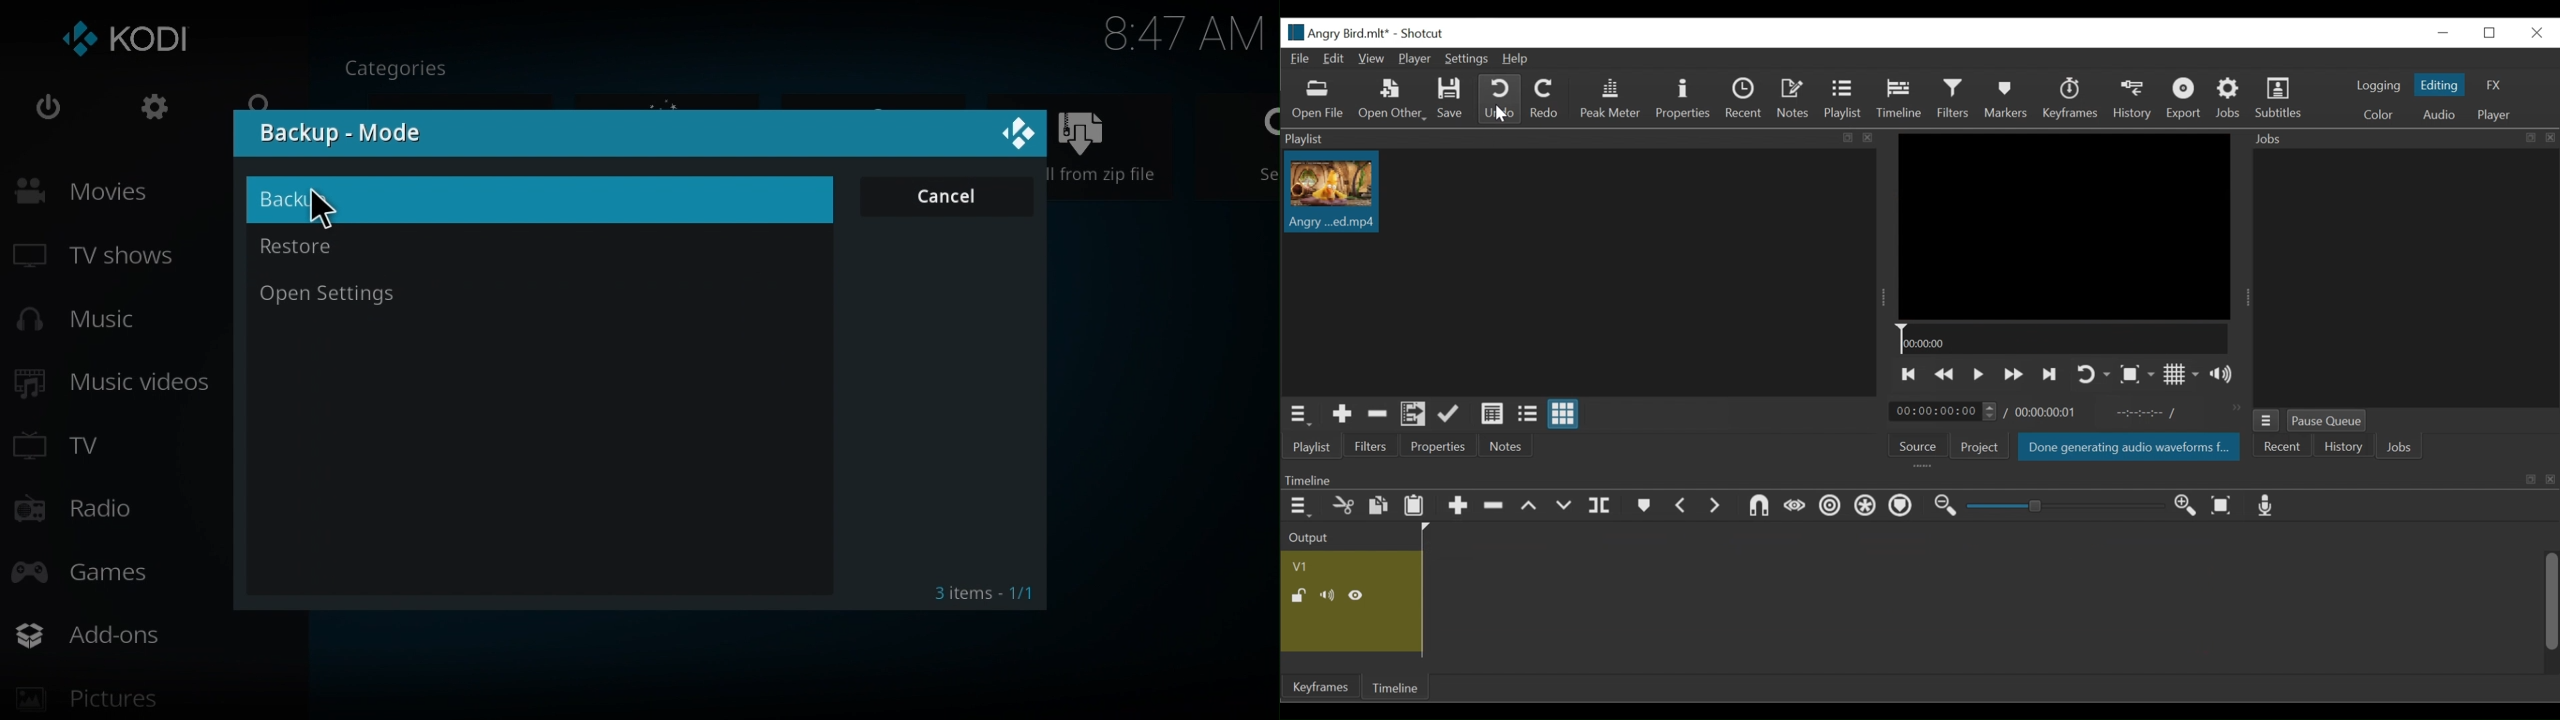  Describe the element at coordinates (1414, 505) in the screenshot. I see `Paste` at that location.